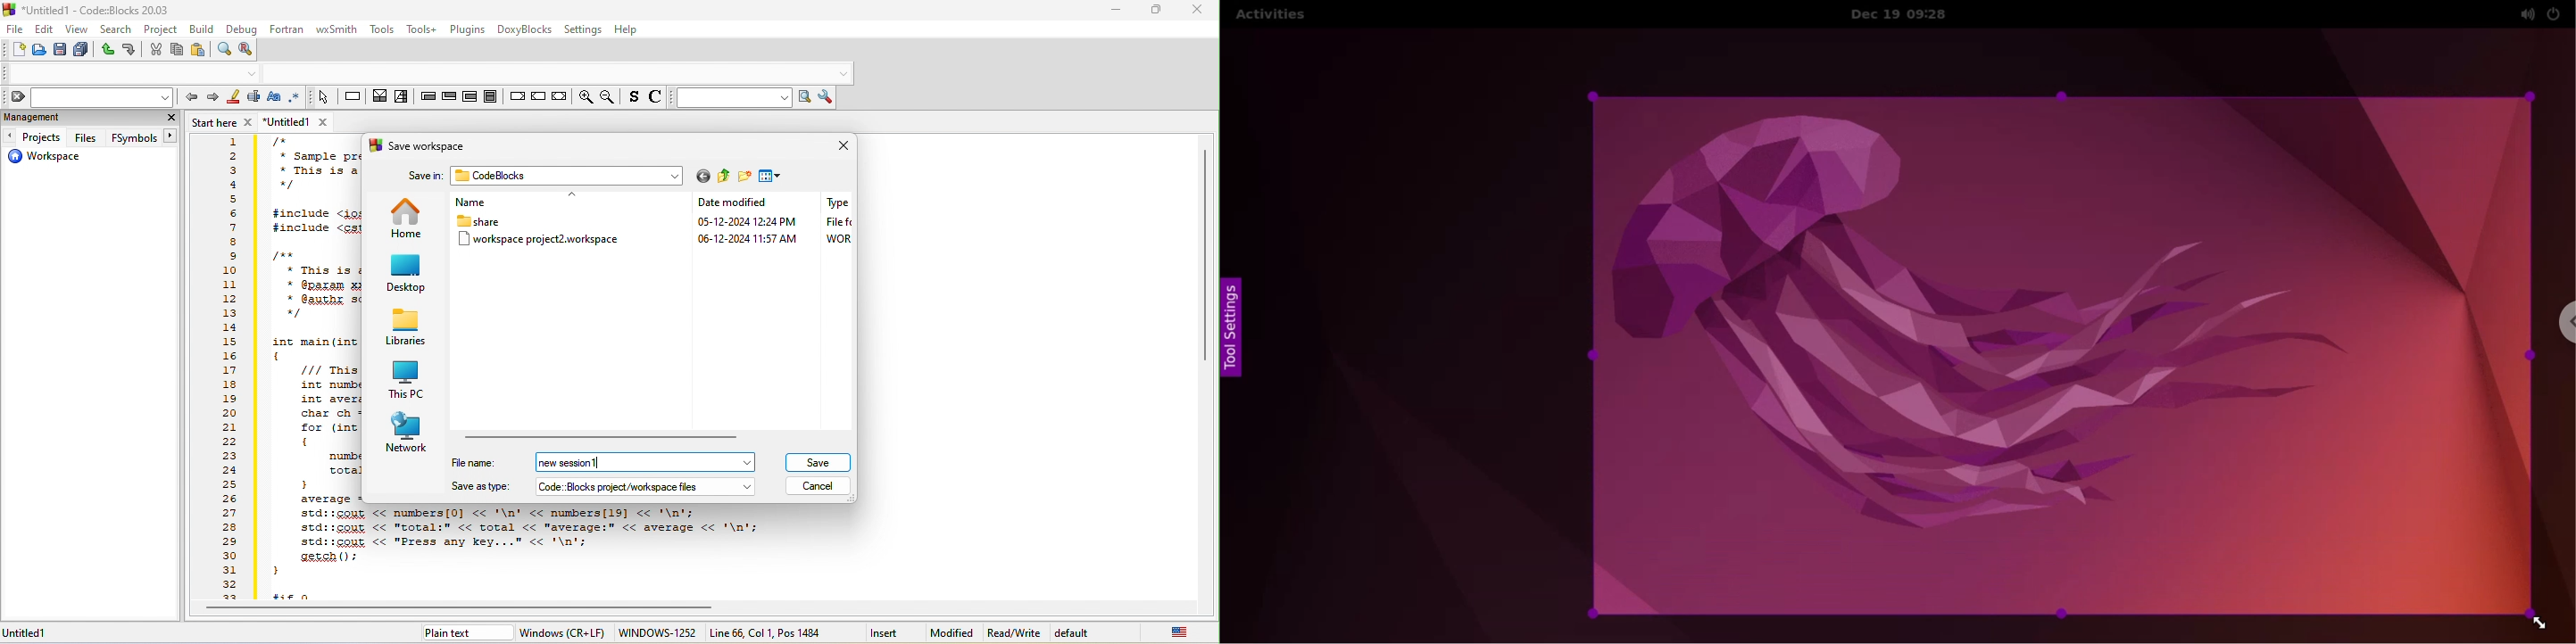  Describe the element at coordinates (87, 136) in the screenshot. I see `files` at that location.